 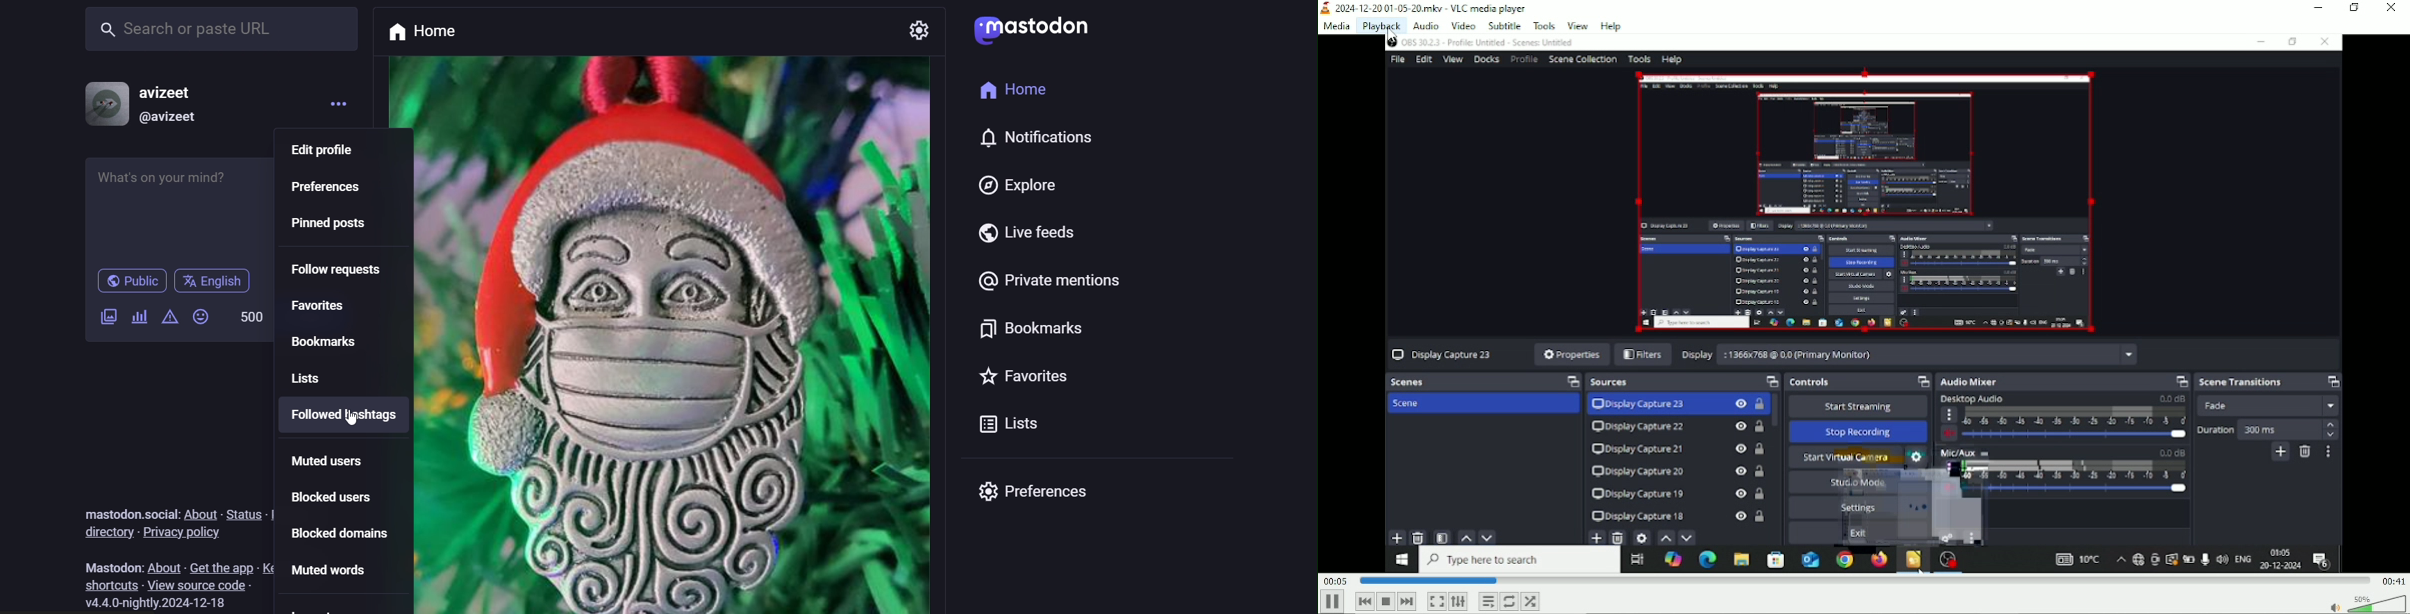 I want to click on Minimize, so click(x=2320, y=8).